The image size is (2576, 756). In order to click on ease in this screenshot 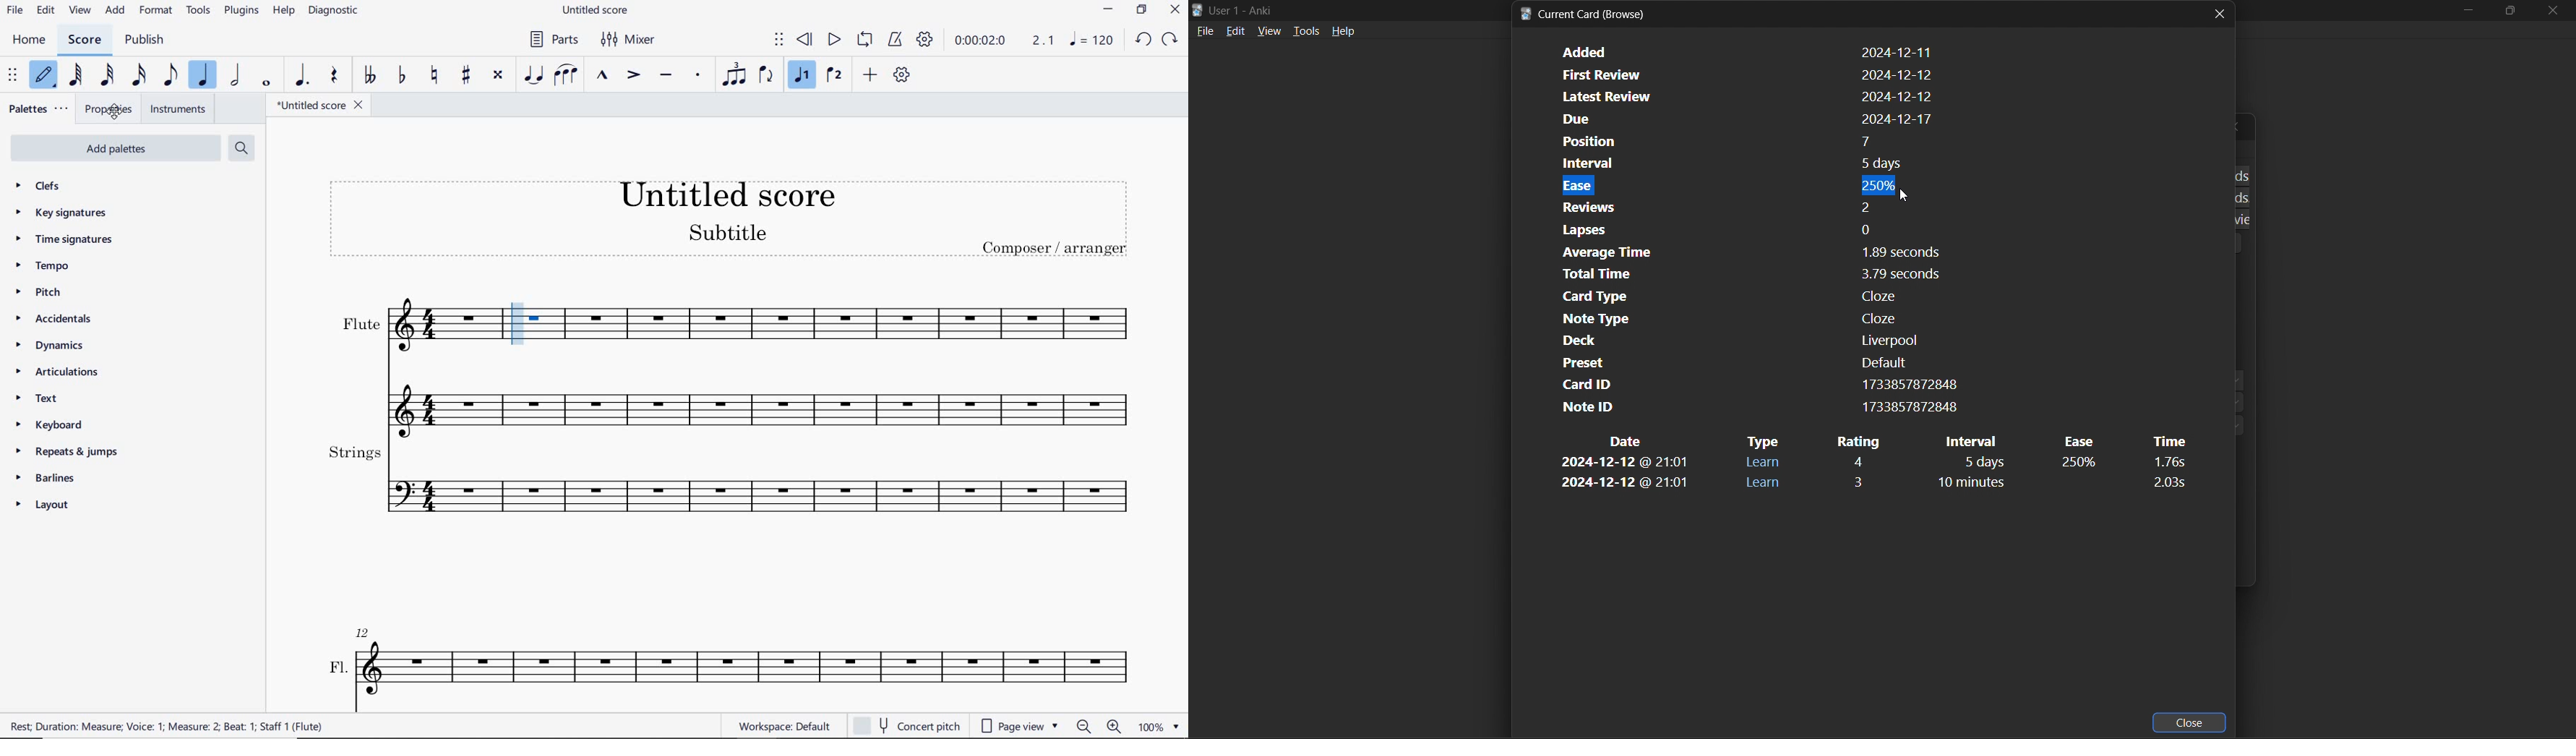, I will do `click(2077, 441)`.